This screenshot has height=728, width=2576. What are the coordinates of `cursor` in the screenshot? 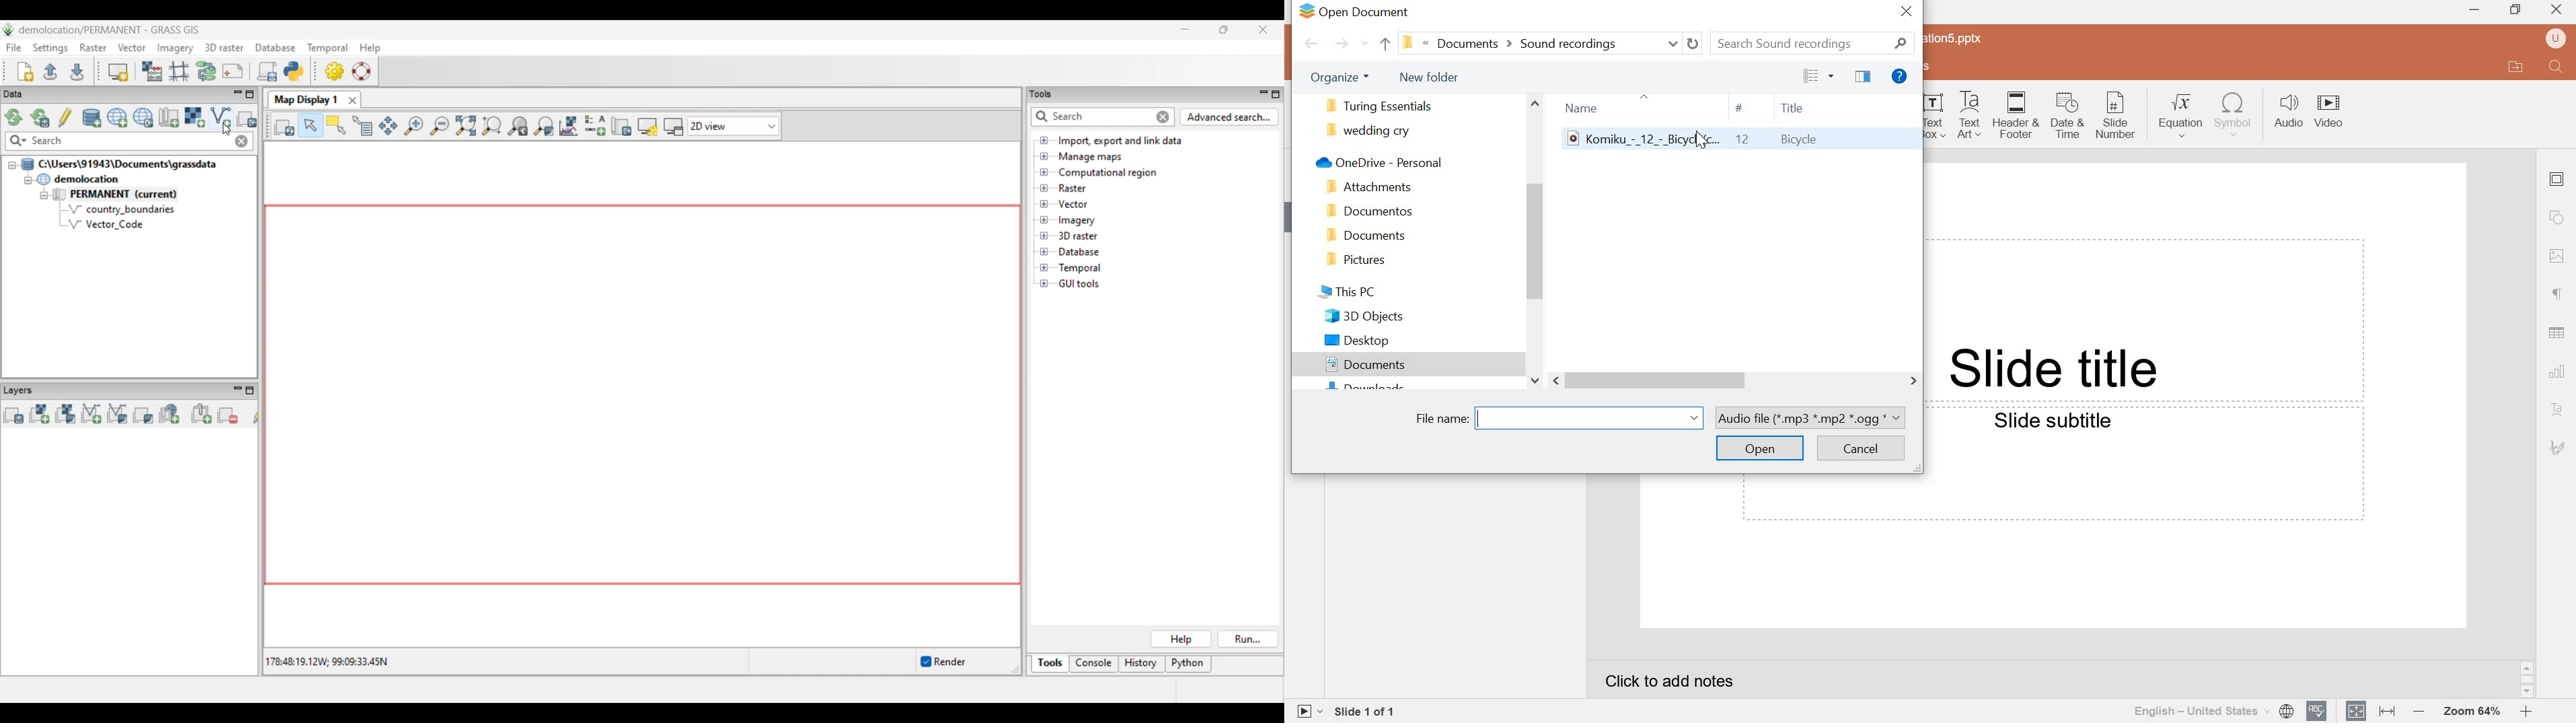 It's located at (1701, 140).